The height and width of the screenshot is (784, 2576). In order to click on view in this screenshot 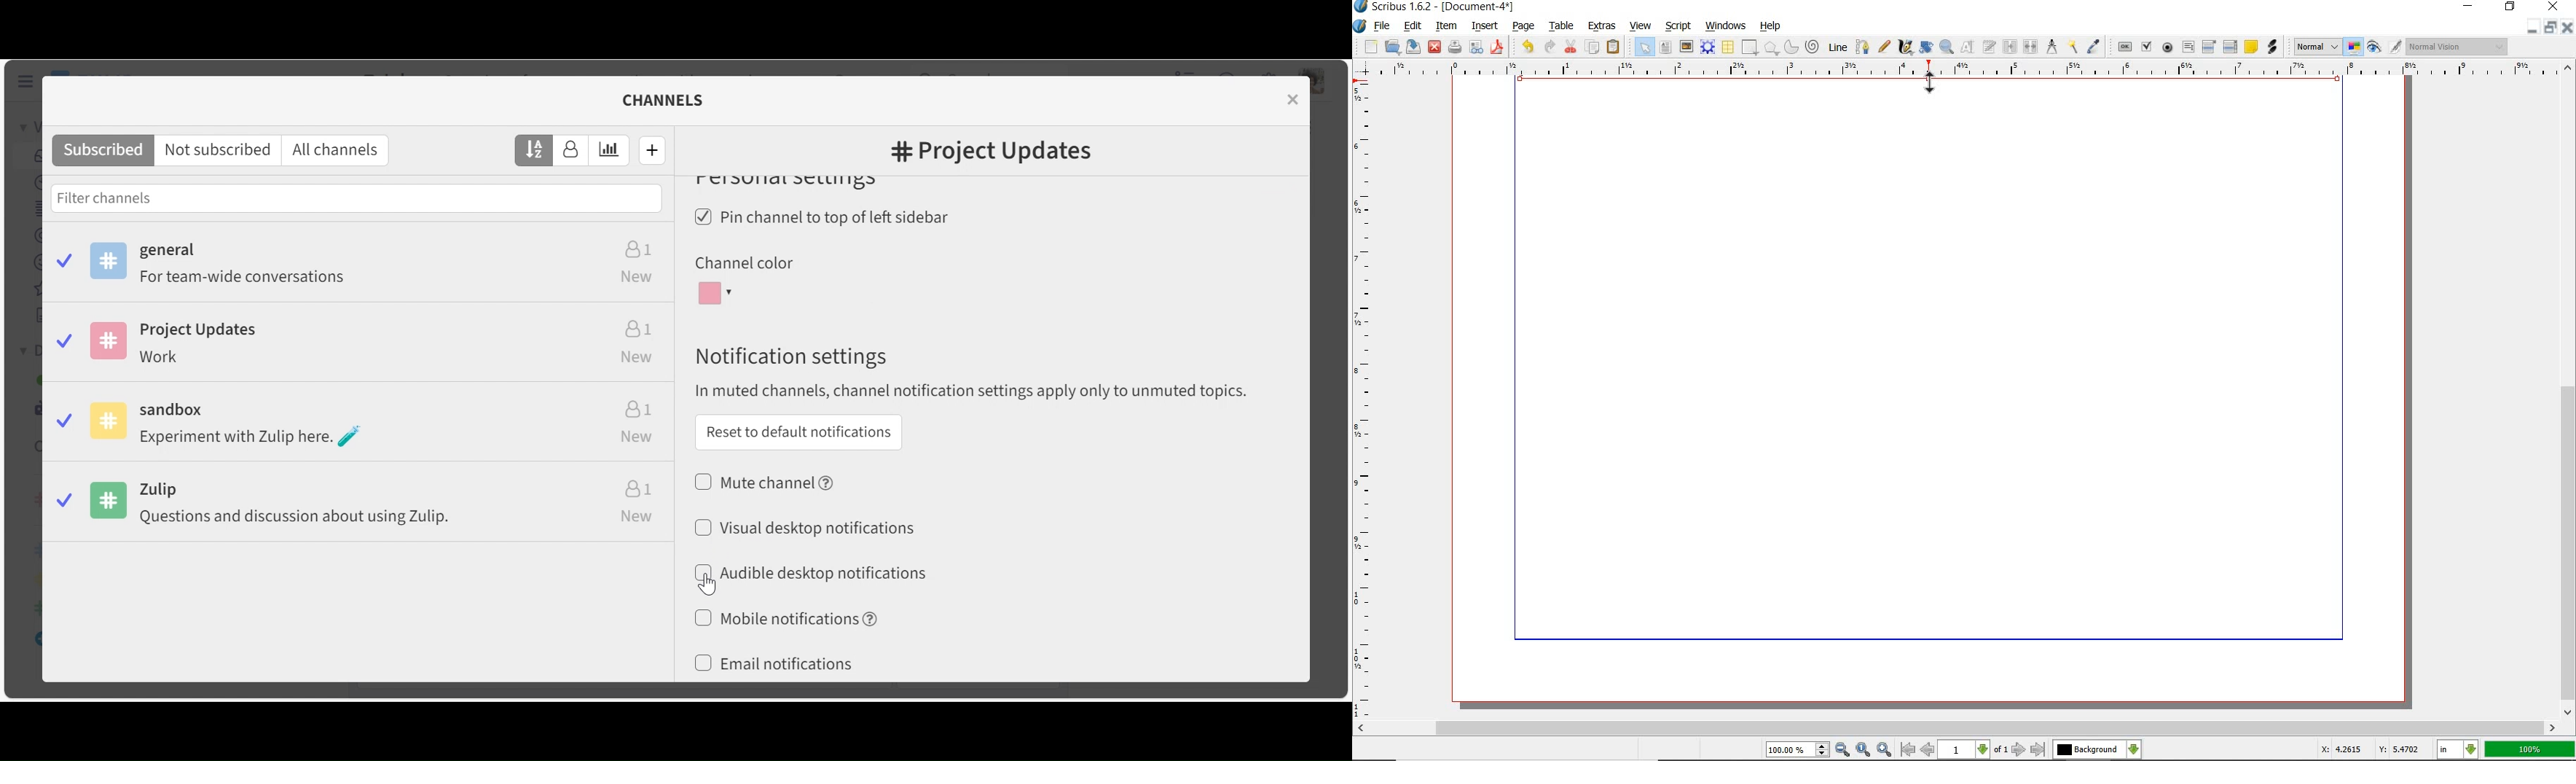, I will do `click(1641, 26)`.